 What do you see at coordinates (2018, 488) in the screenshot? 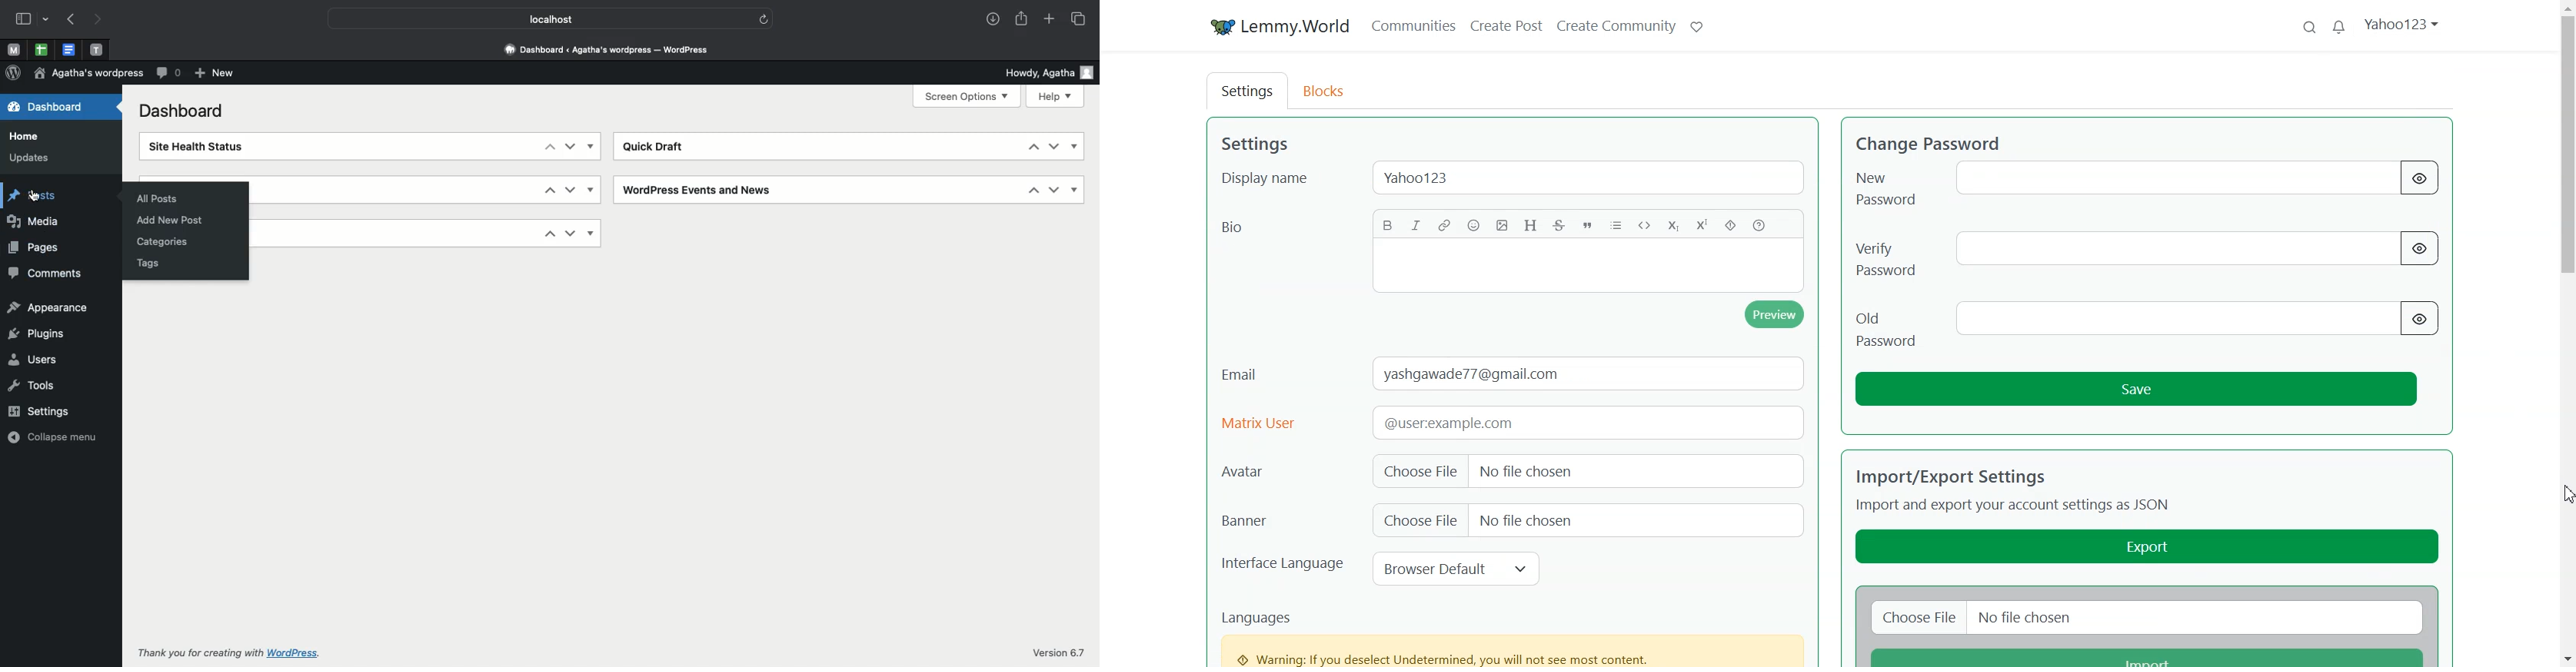
I see `Import/Export Settings Import and export your account settings as JSON` at bounding box center [2018, 488].